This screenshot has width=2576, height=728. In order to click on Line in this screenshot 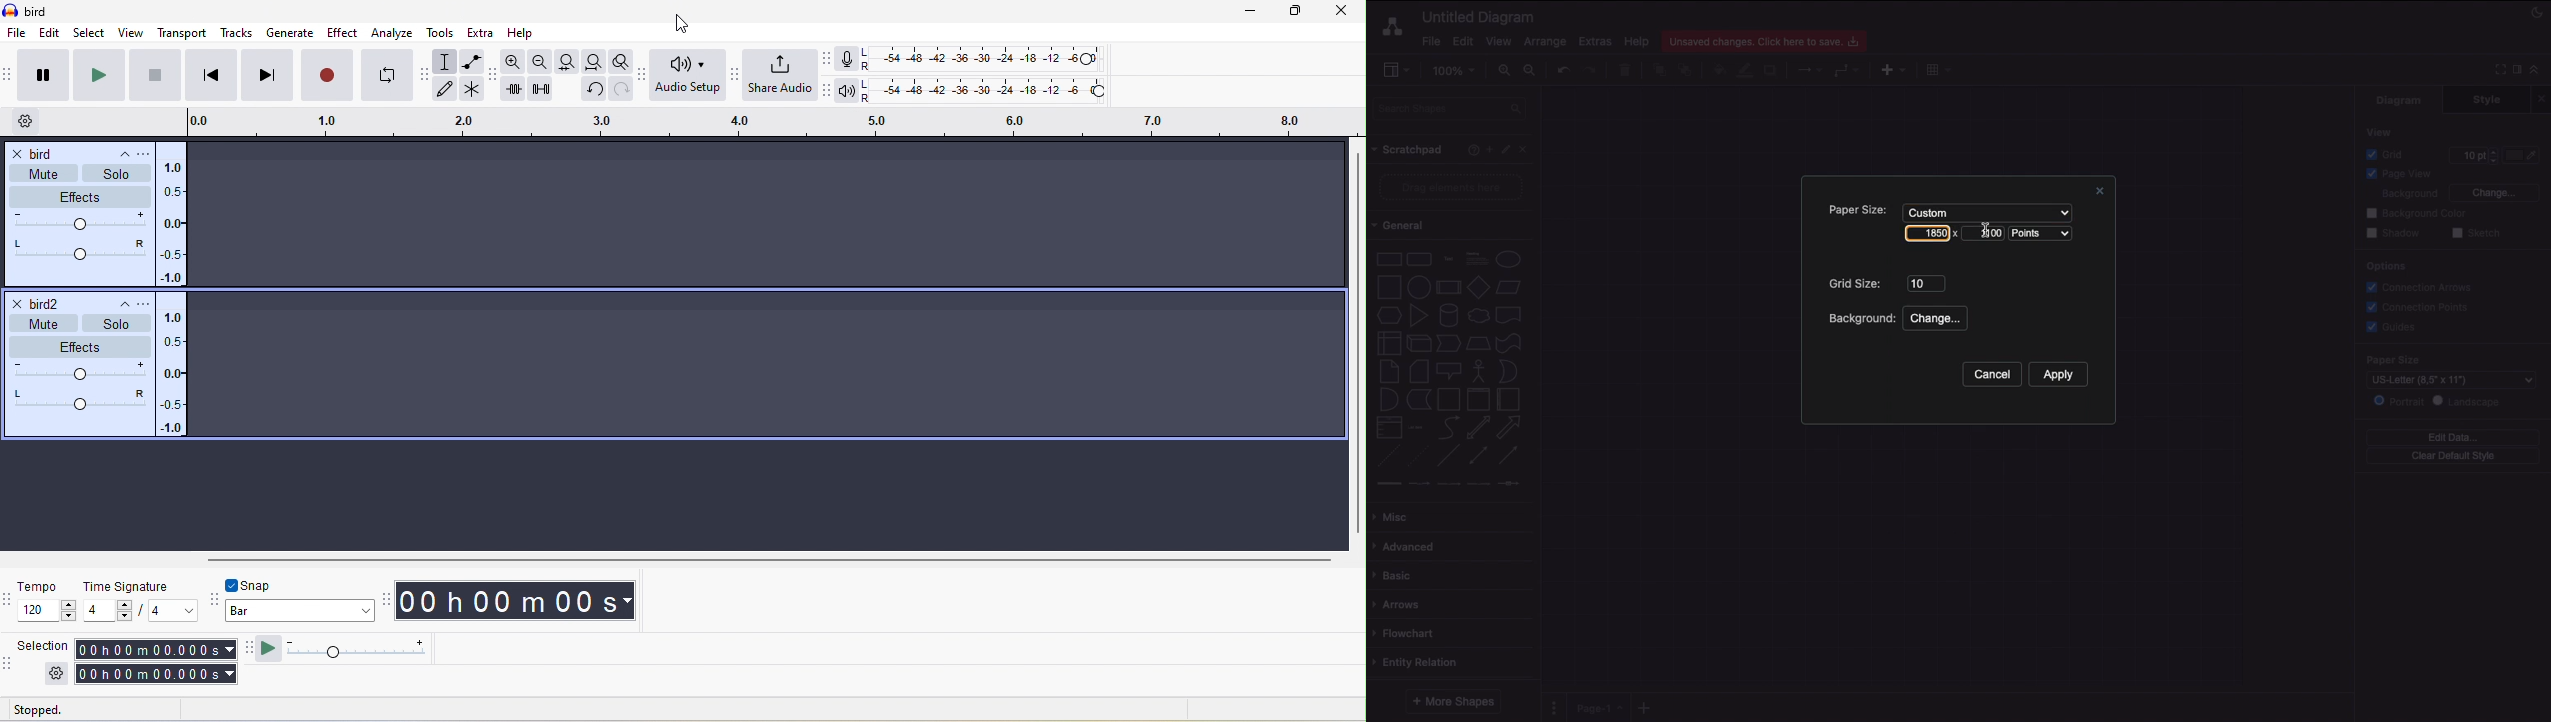, I will do `click(1448, 457)`.